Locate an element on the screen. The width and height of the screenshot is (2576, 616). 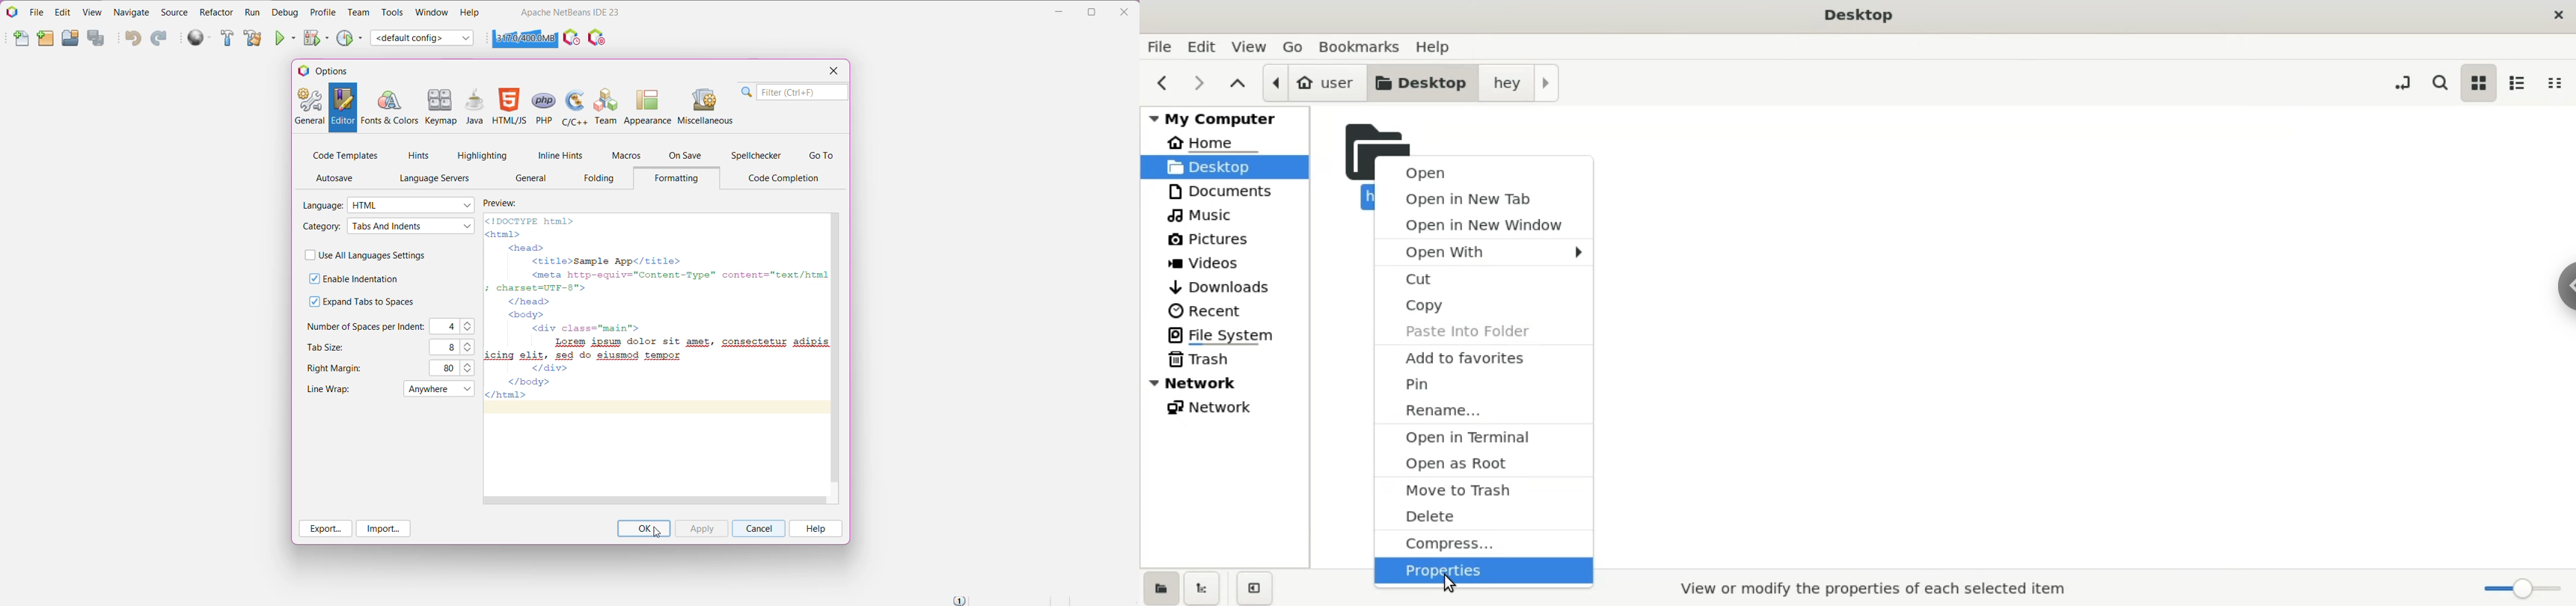
home is located at coordinates (1229, 141).